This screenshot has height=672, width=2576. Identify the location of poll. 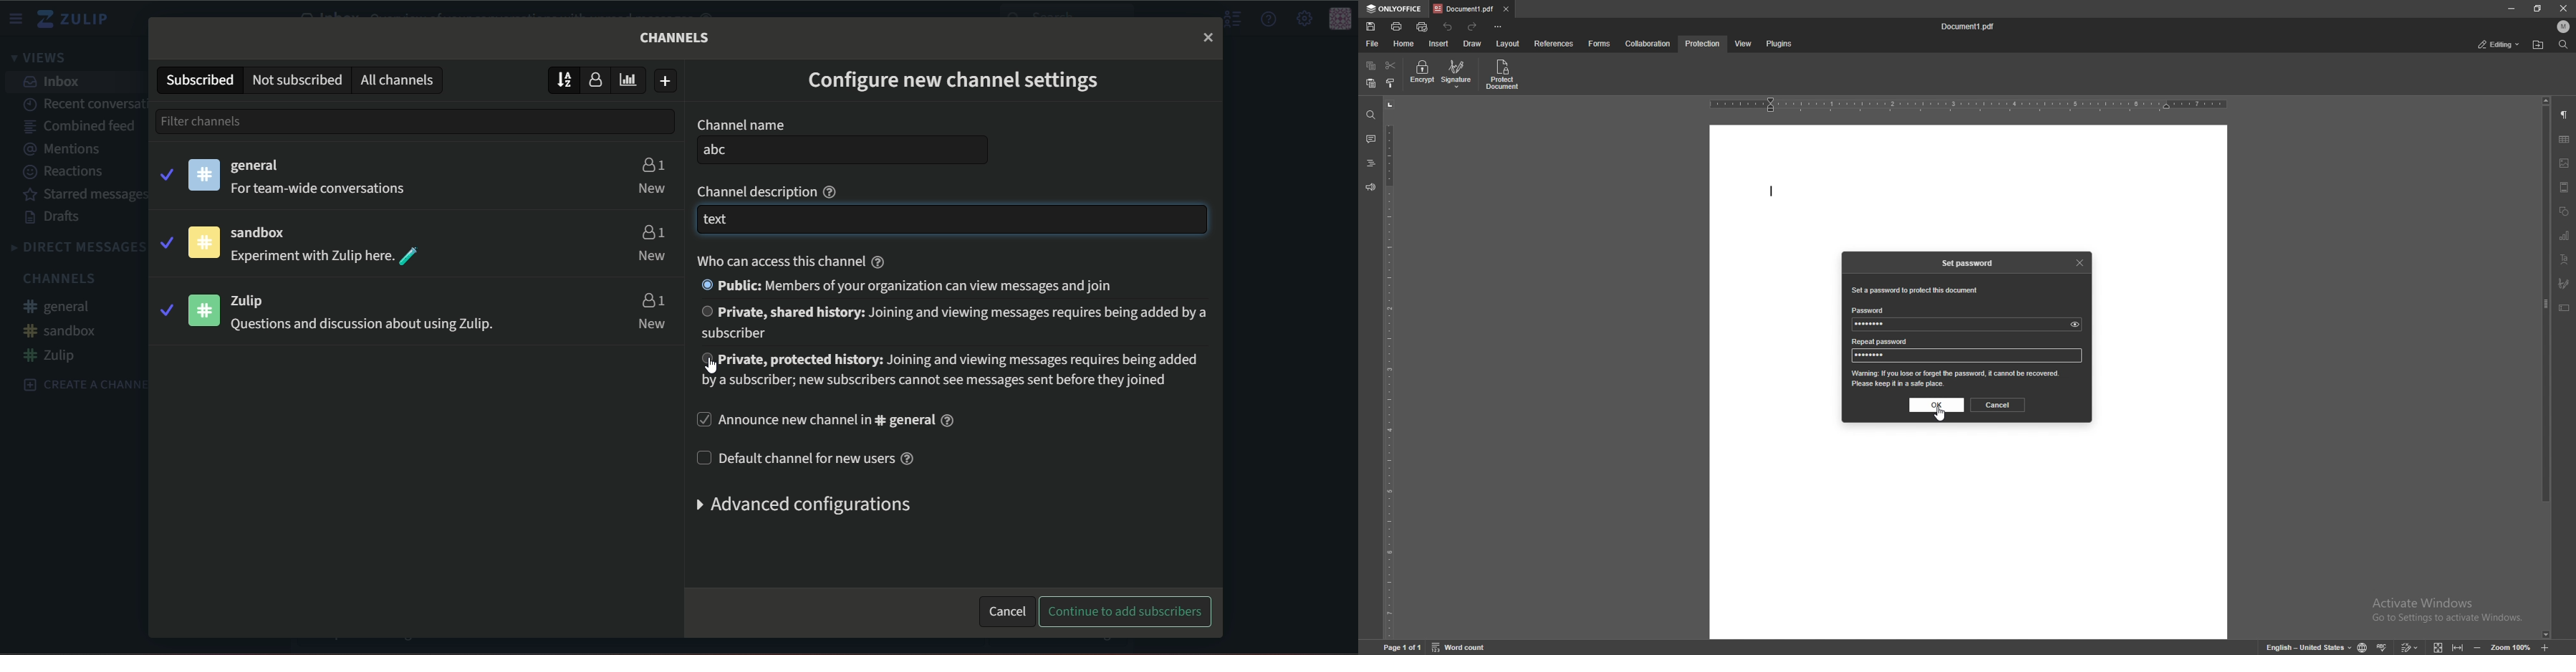
(633, 80).